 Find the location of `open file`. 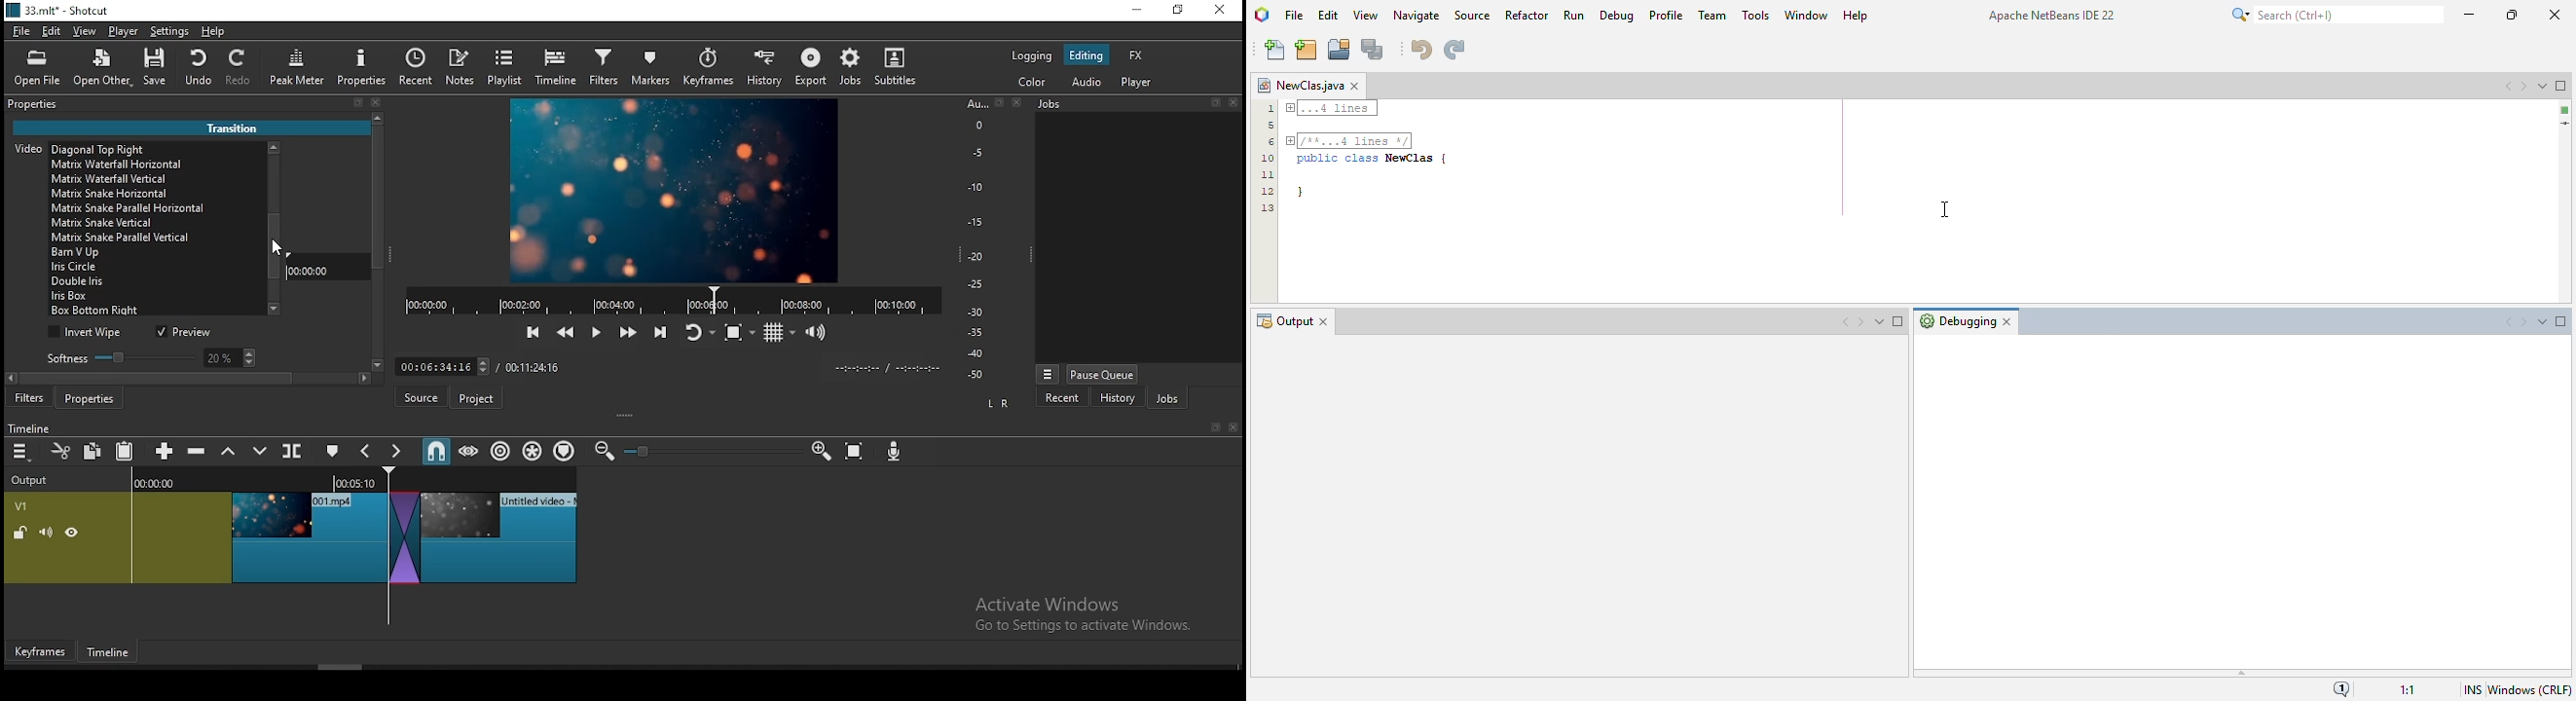

open file is located at coordinates (42, 70).